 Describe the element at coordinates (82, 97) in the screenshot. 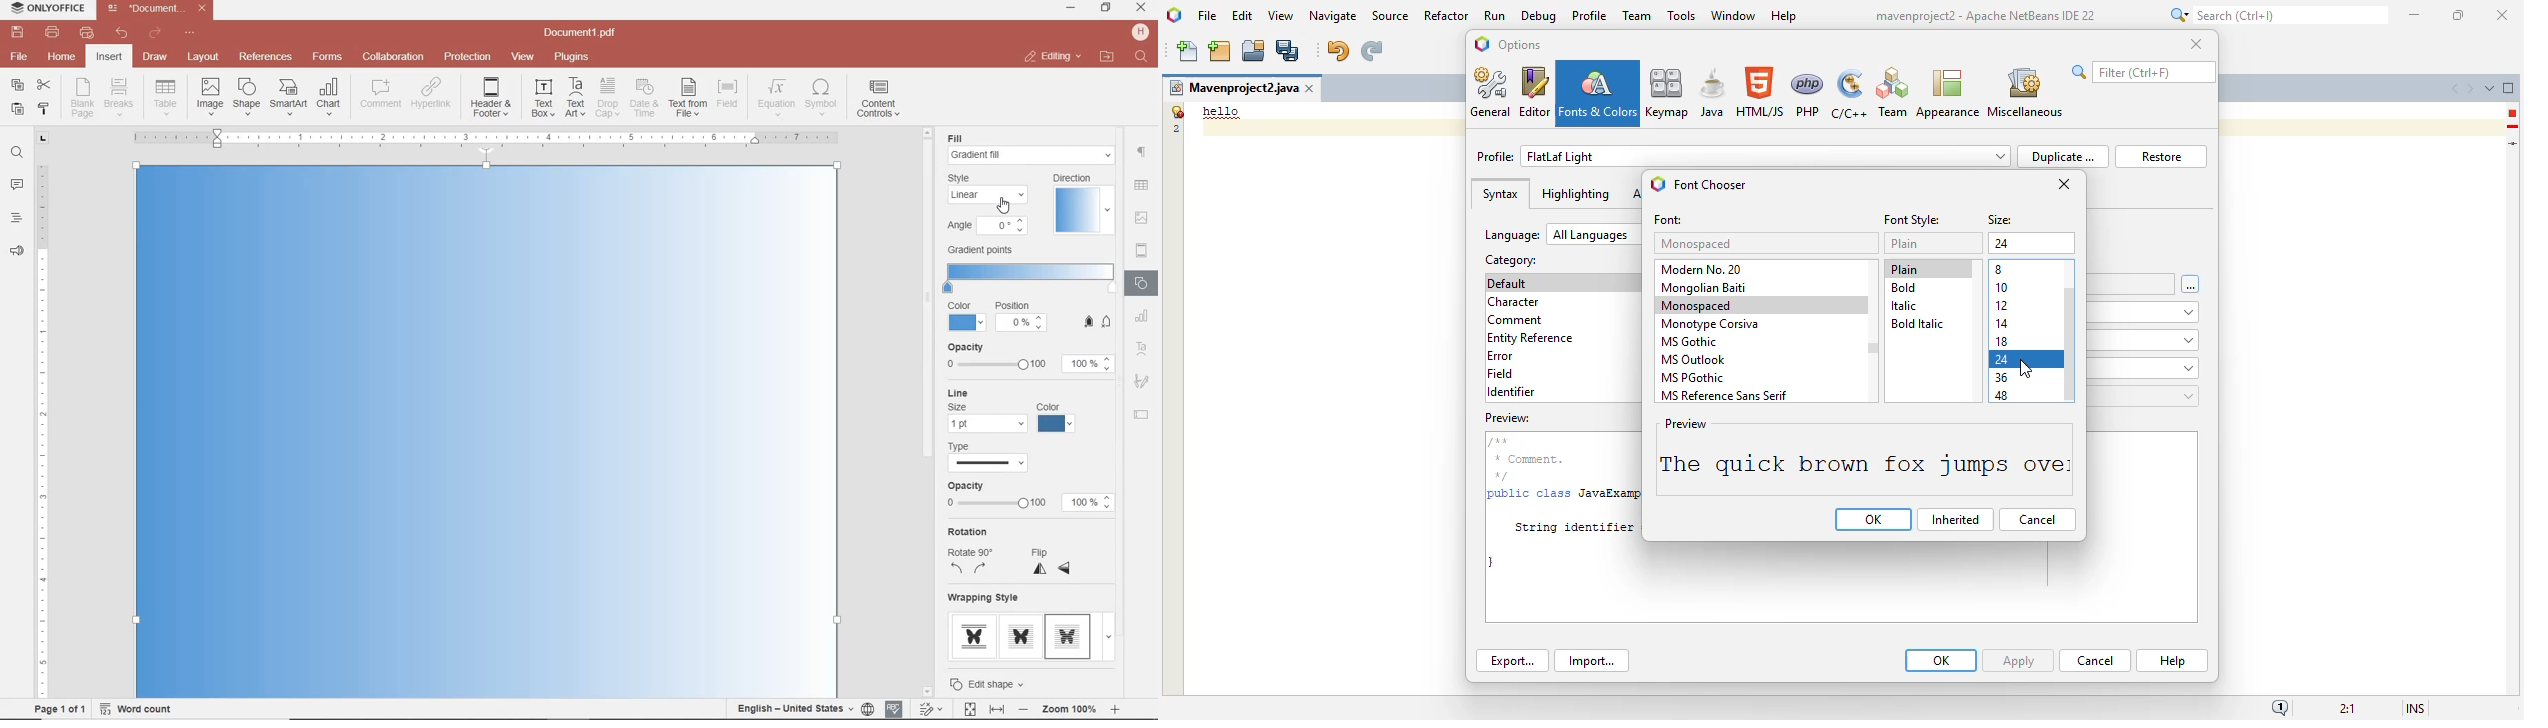

I see `INSERT BLANK PAGE` at that location.